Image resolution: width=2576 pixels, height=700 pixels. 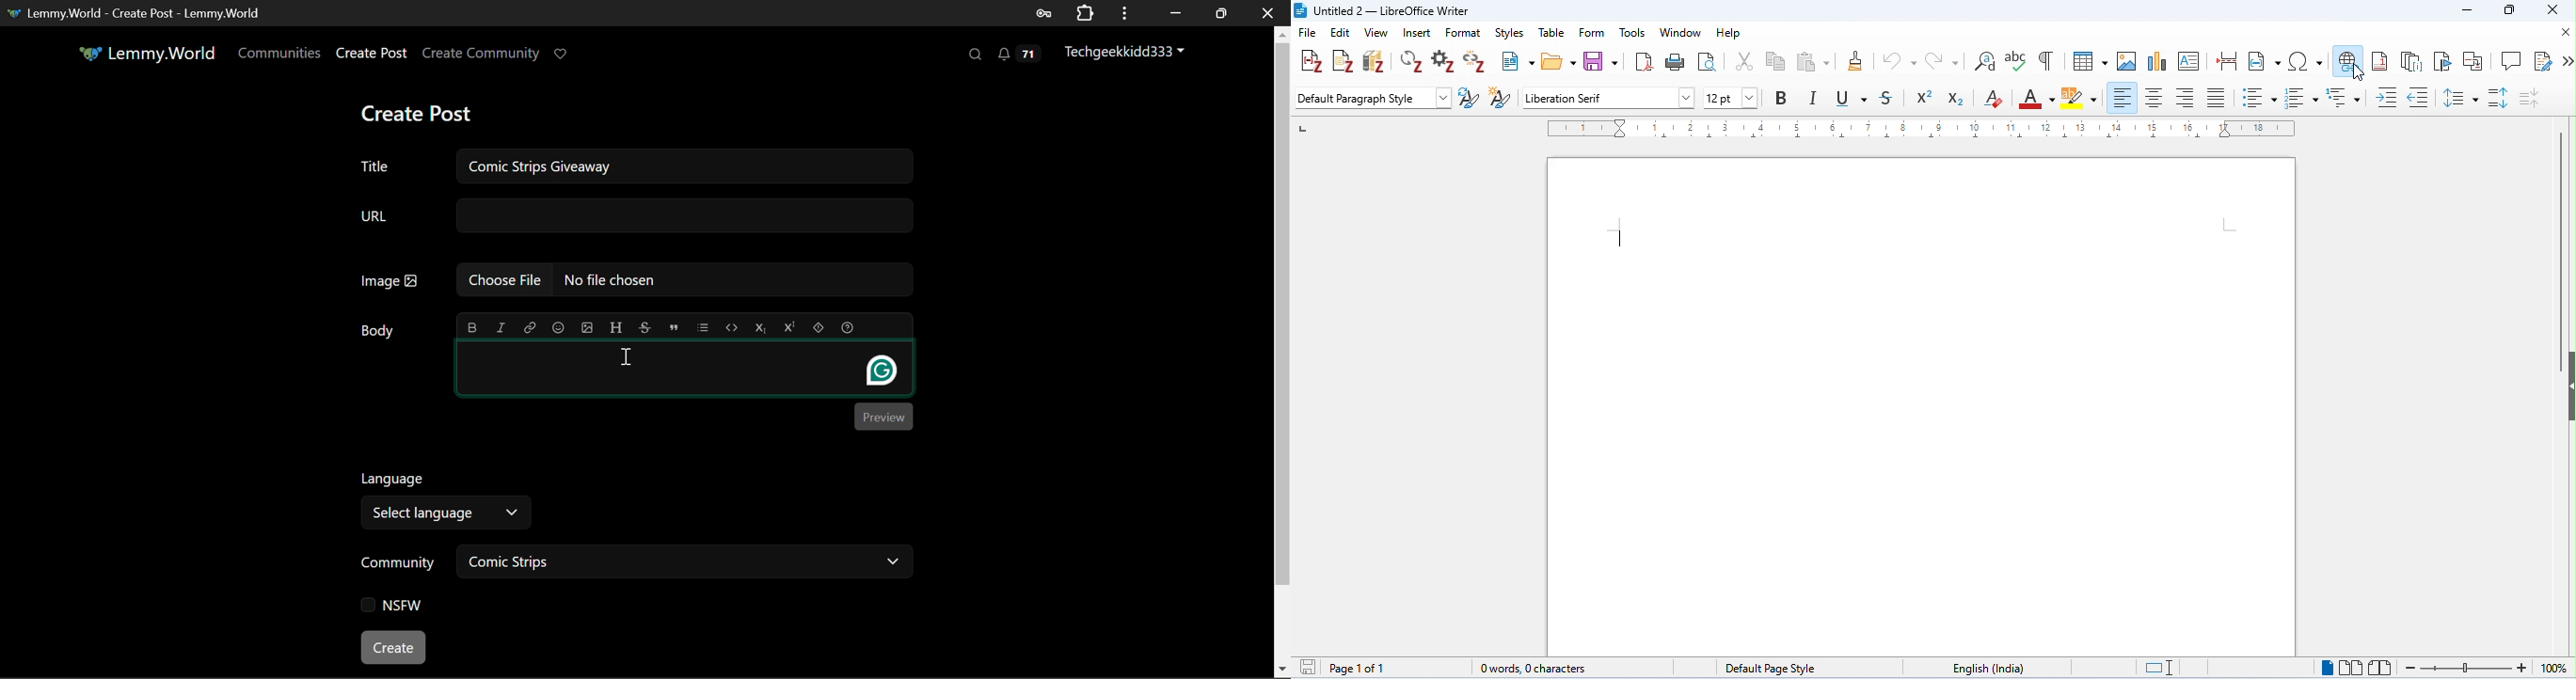 I want to click on paste, so click(x=1813, y=60).